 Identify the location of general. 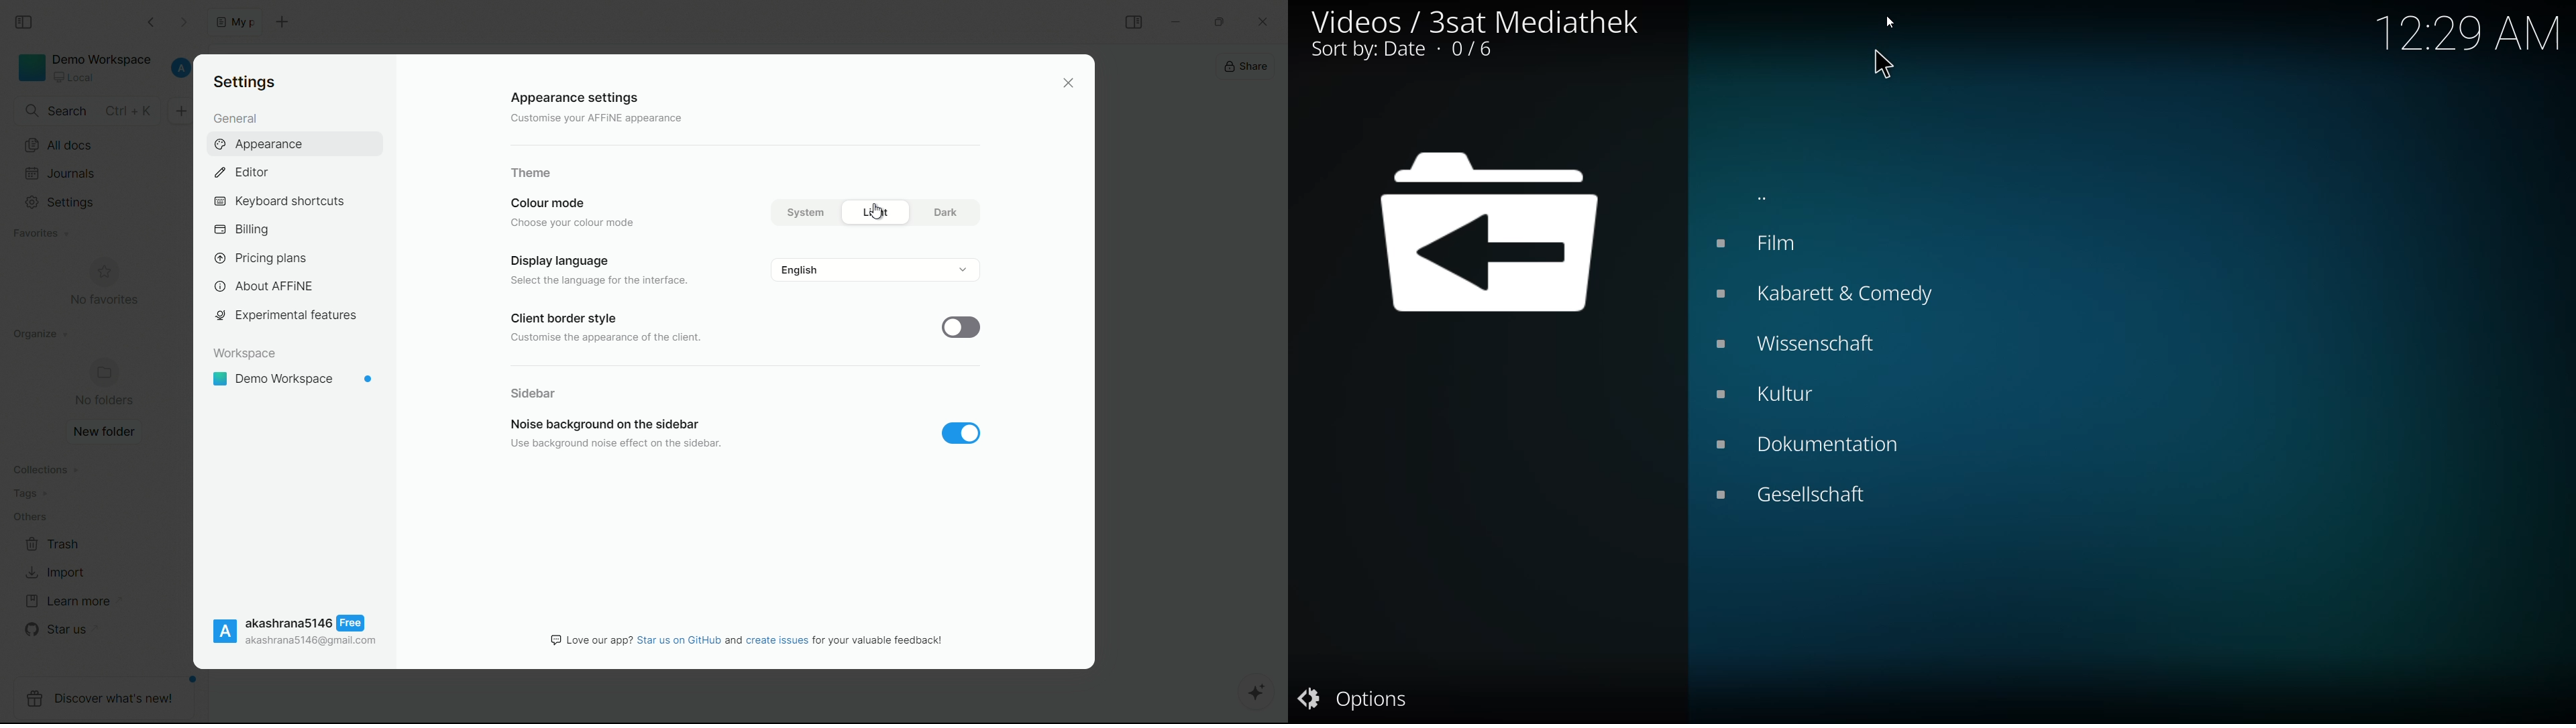
(235, 119).